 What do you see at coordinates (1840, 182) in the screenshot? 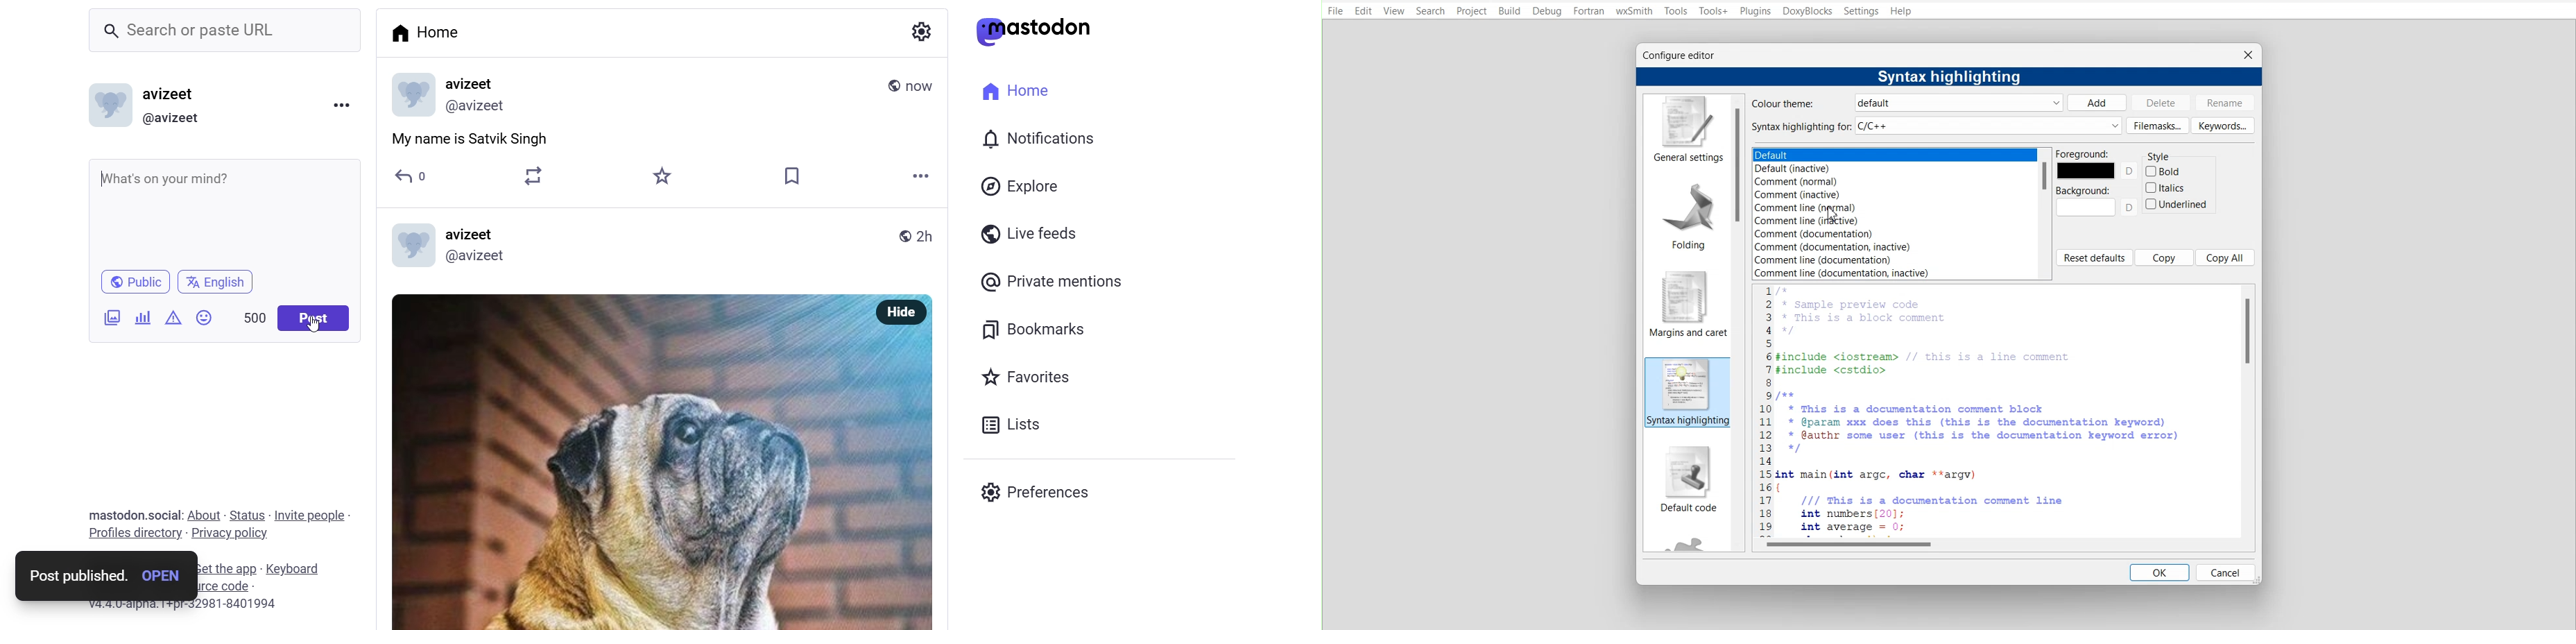
I see `Comment (normal)` at bounding box center [1840, 182].